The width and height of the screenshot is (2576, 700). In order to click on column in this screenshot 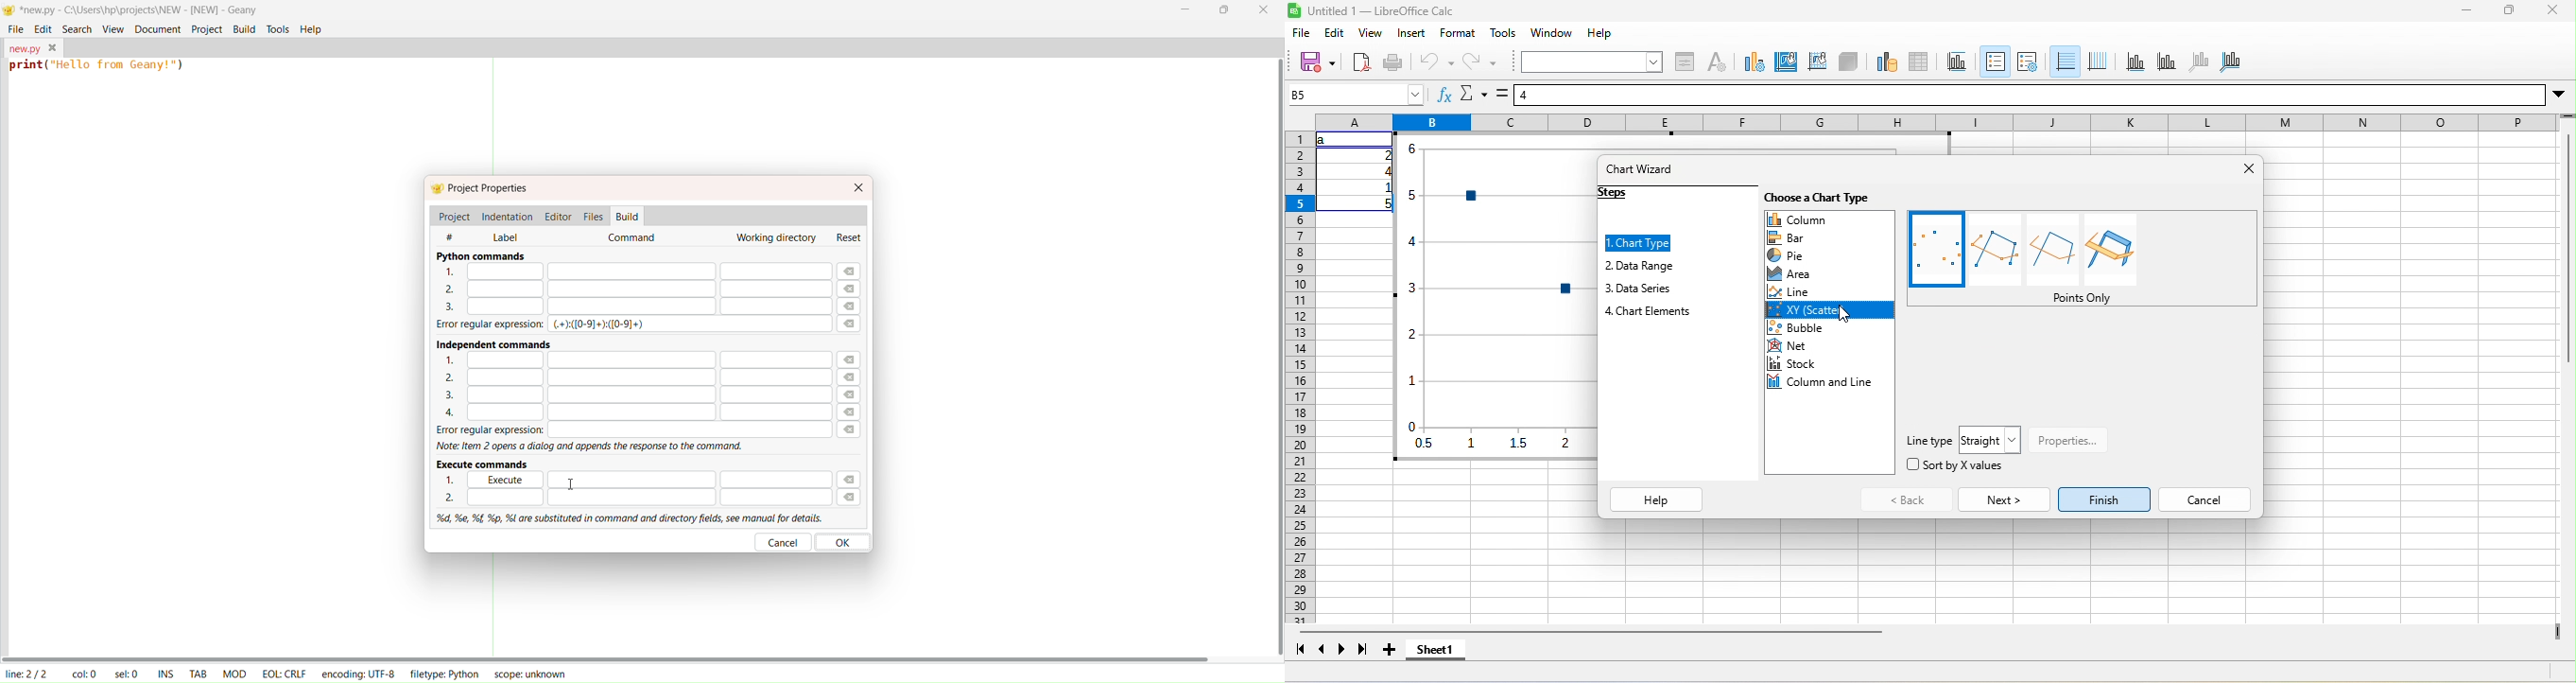, I will do `click(1830, 219)`.